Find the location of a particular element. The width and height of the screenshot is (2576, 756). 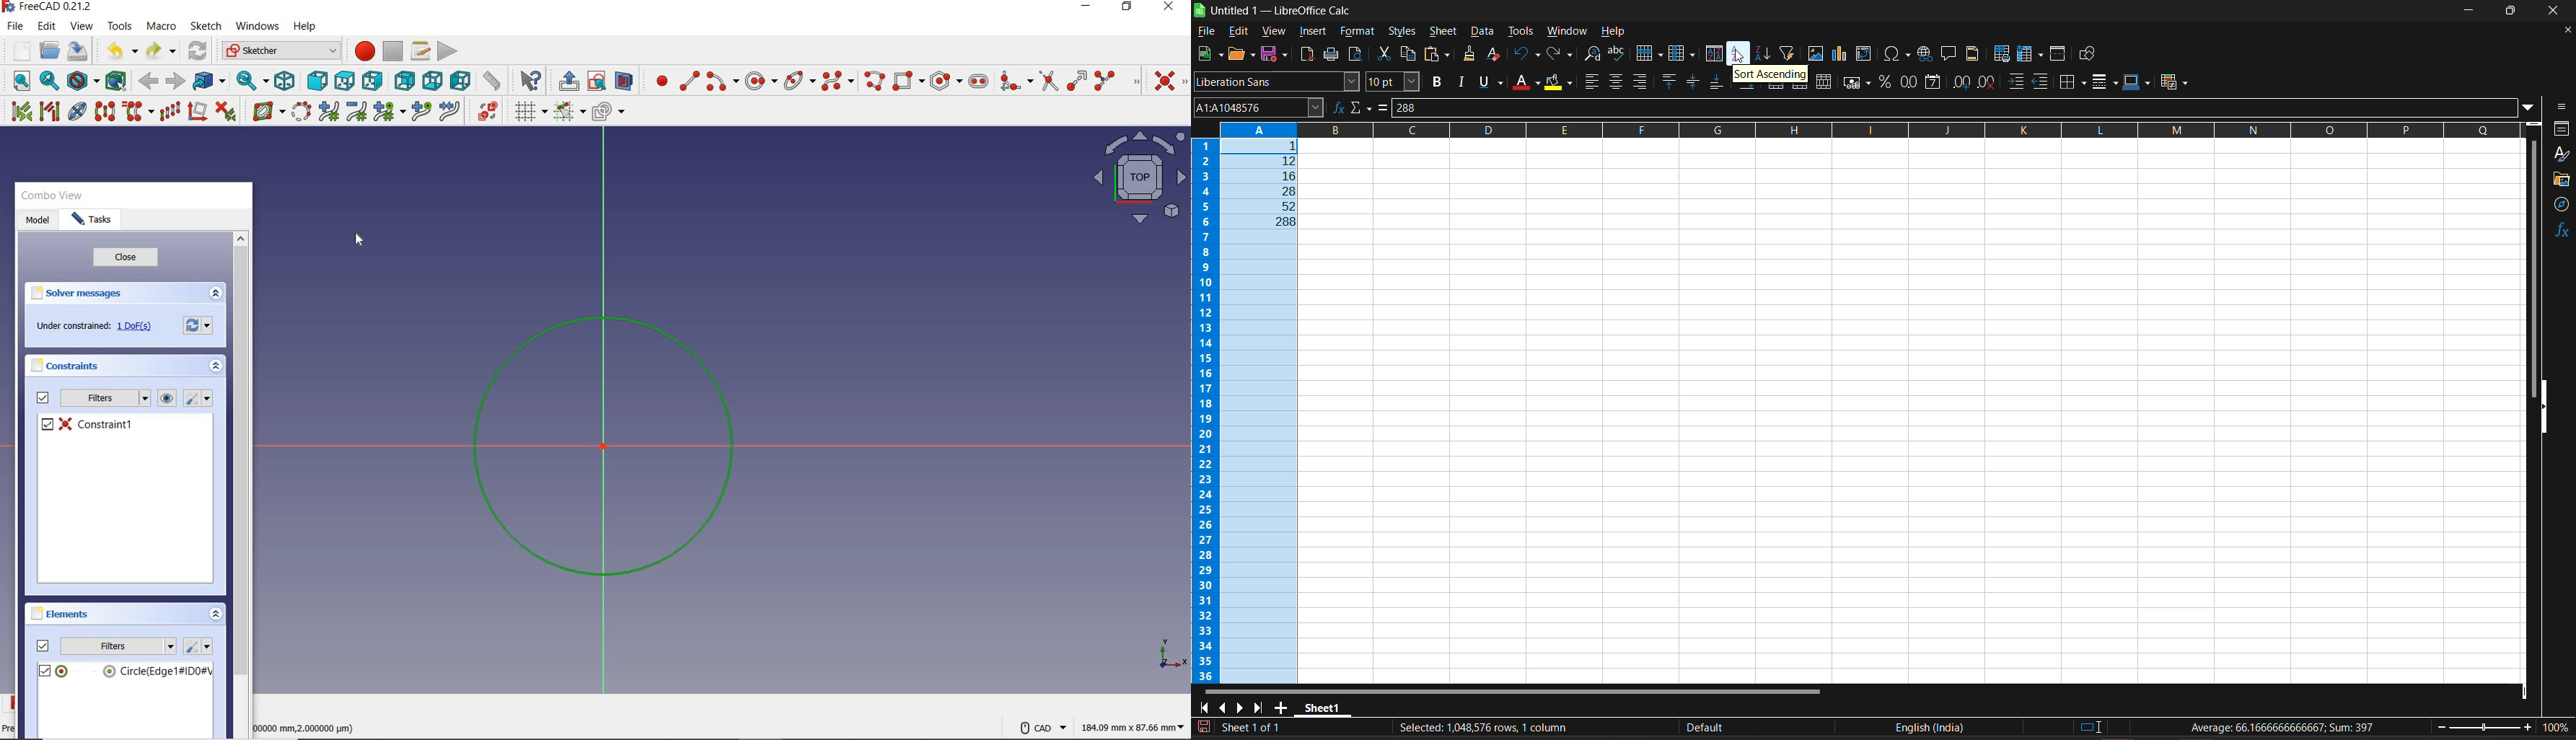

isometric is located at coordinates (279, 81).